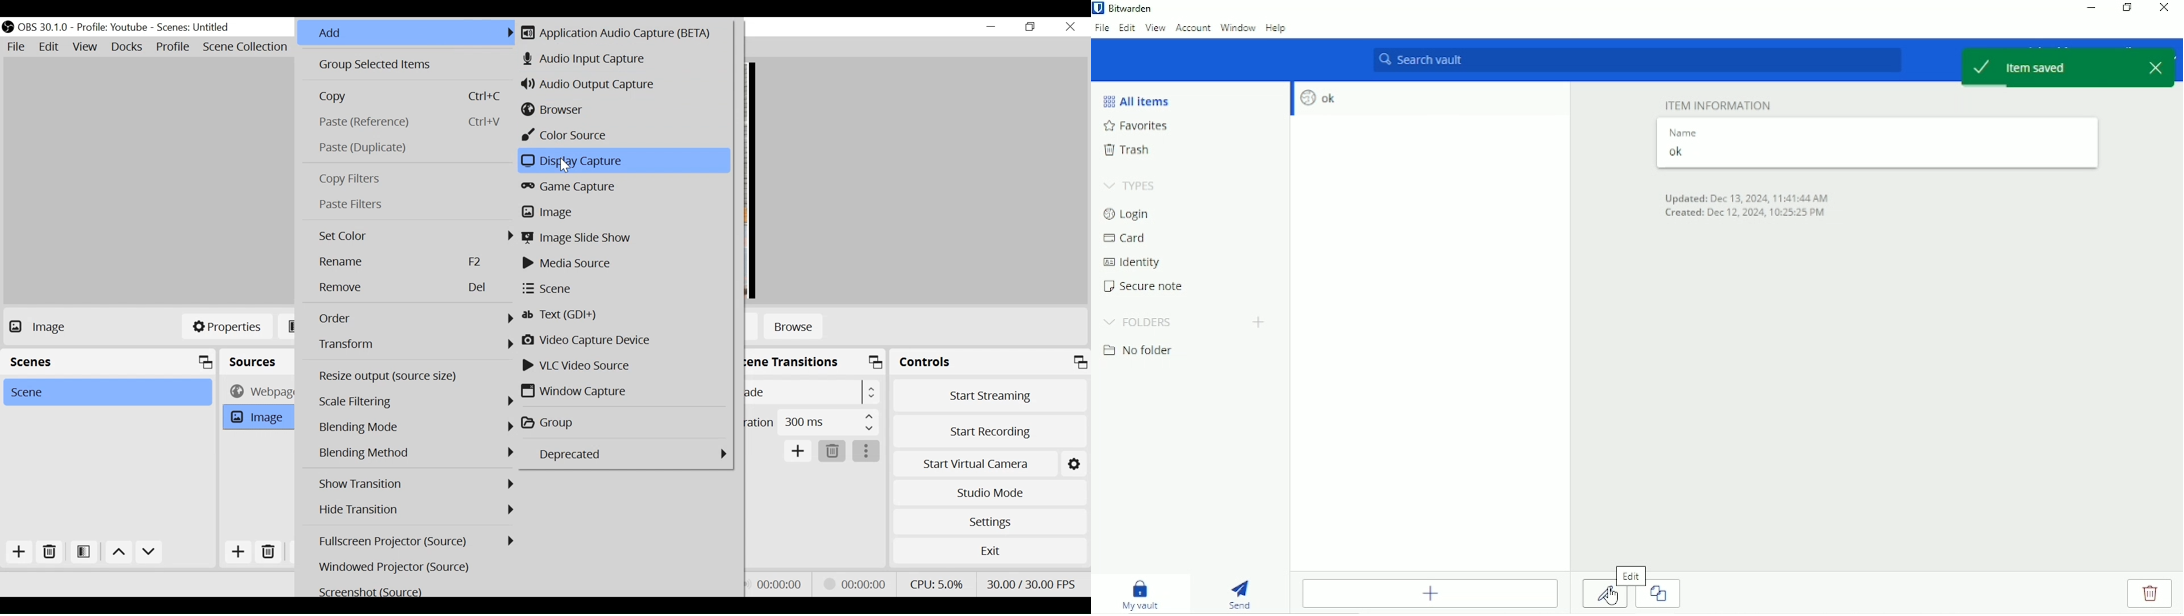 The height and width of the screenshot is (616, 2184). I want to click on Order, so click(416, 318).